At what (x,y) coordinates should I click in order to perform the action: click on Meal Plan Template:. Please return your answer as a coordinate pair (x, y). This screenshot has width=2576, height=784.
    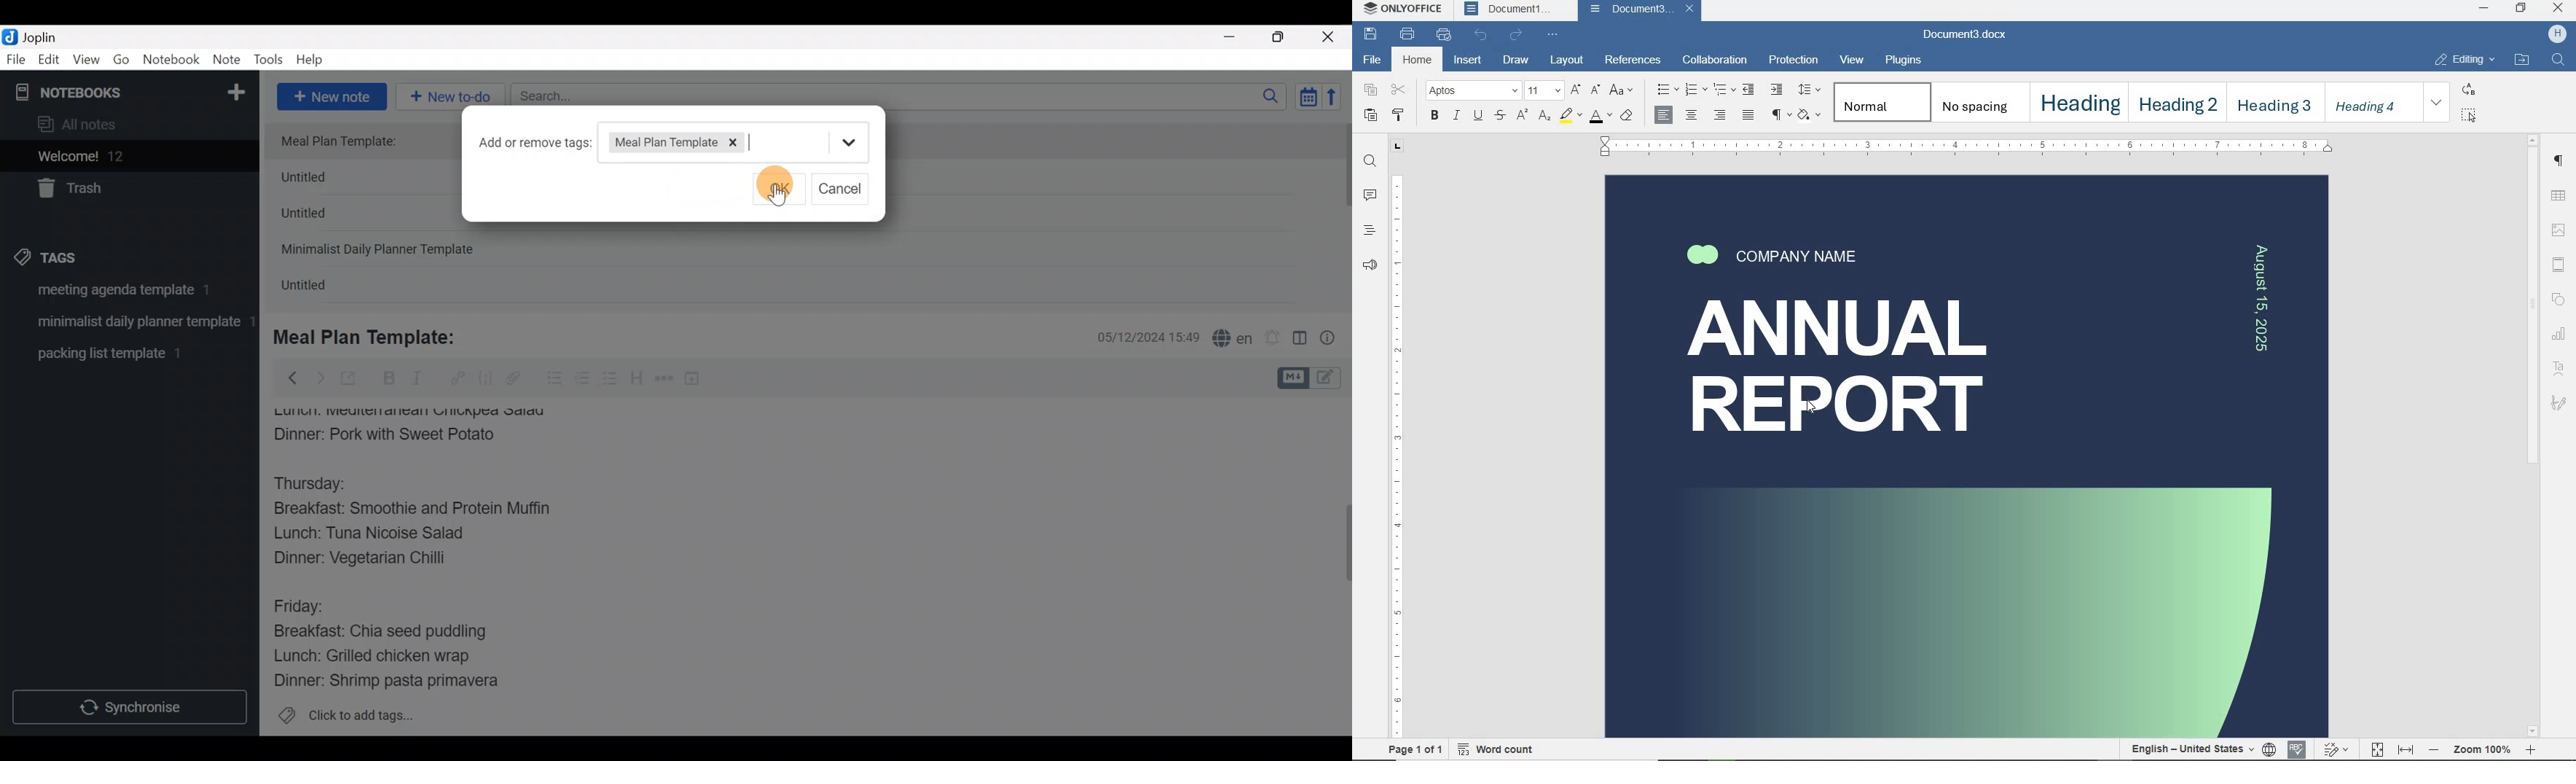
    Looking at the image, I should click on (347, 142).